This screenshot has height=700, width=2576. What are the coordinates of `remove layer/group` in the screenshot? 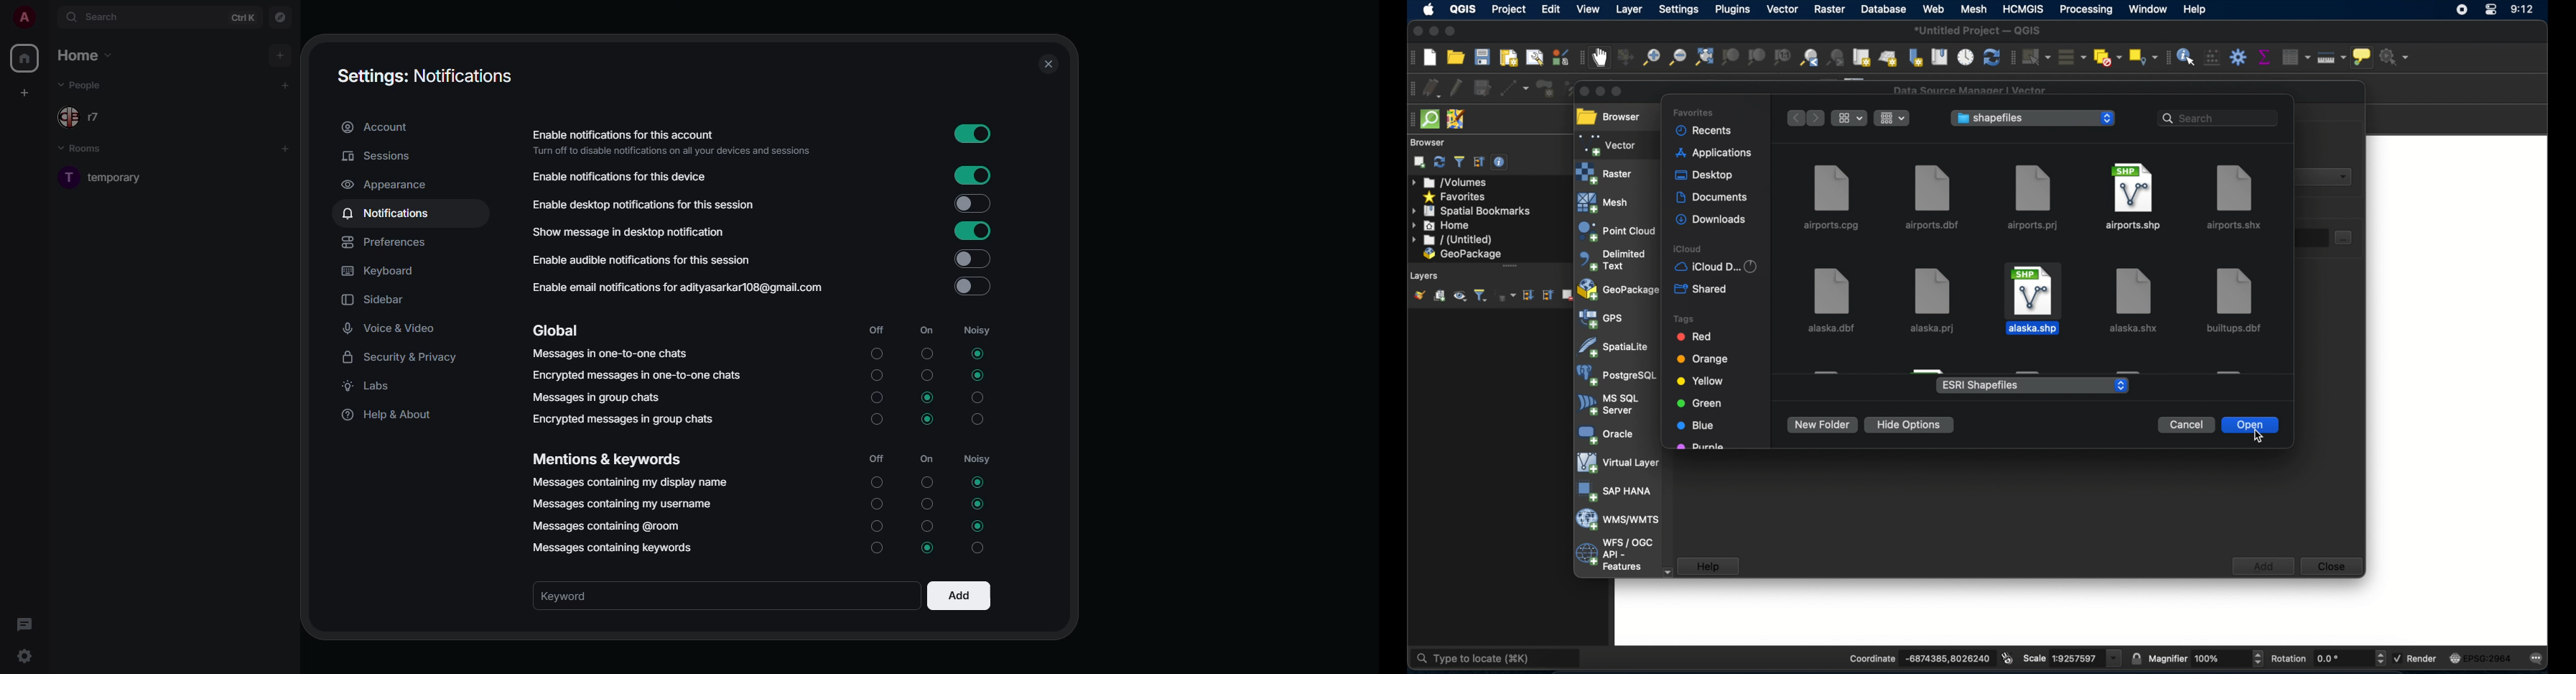 It's located at (1568, 295).